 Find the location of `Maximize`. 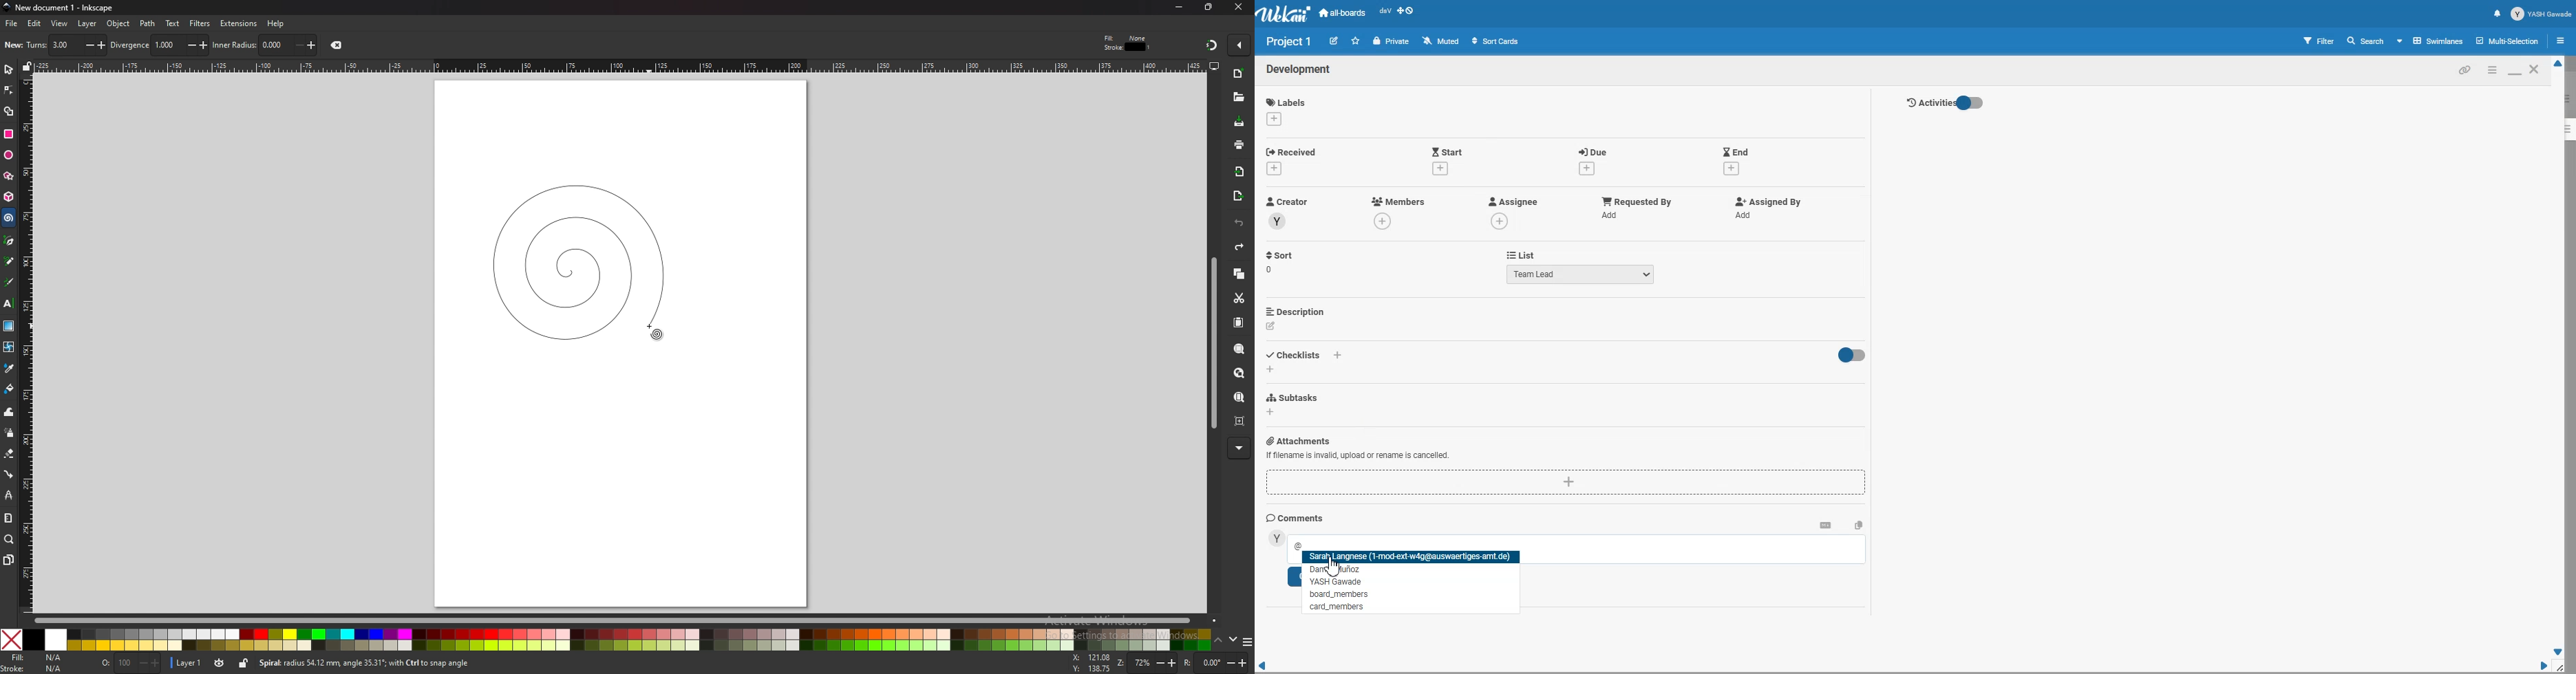

Maximize is located at coordinates (2514, 69).